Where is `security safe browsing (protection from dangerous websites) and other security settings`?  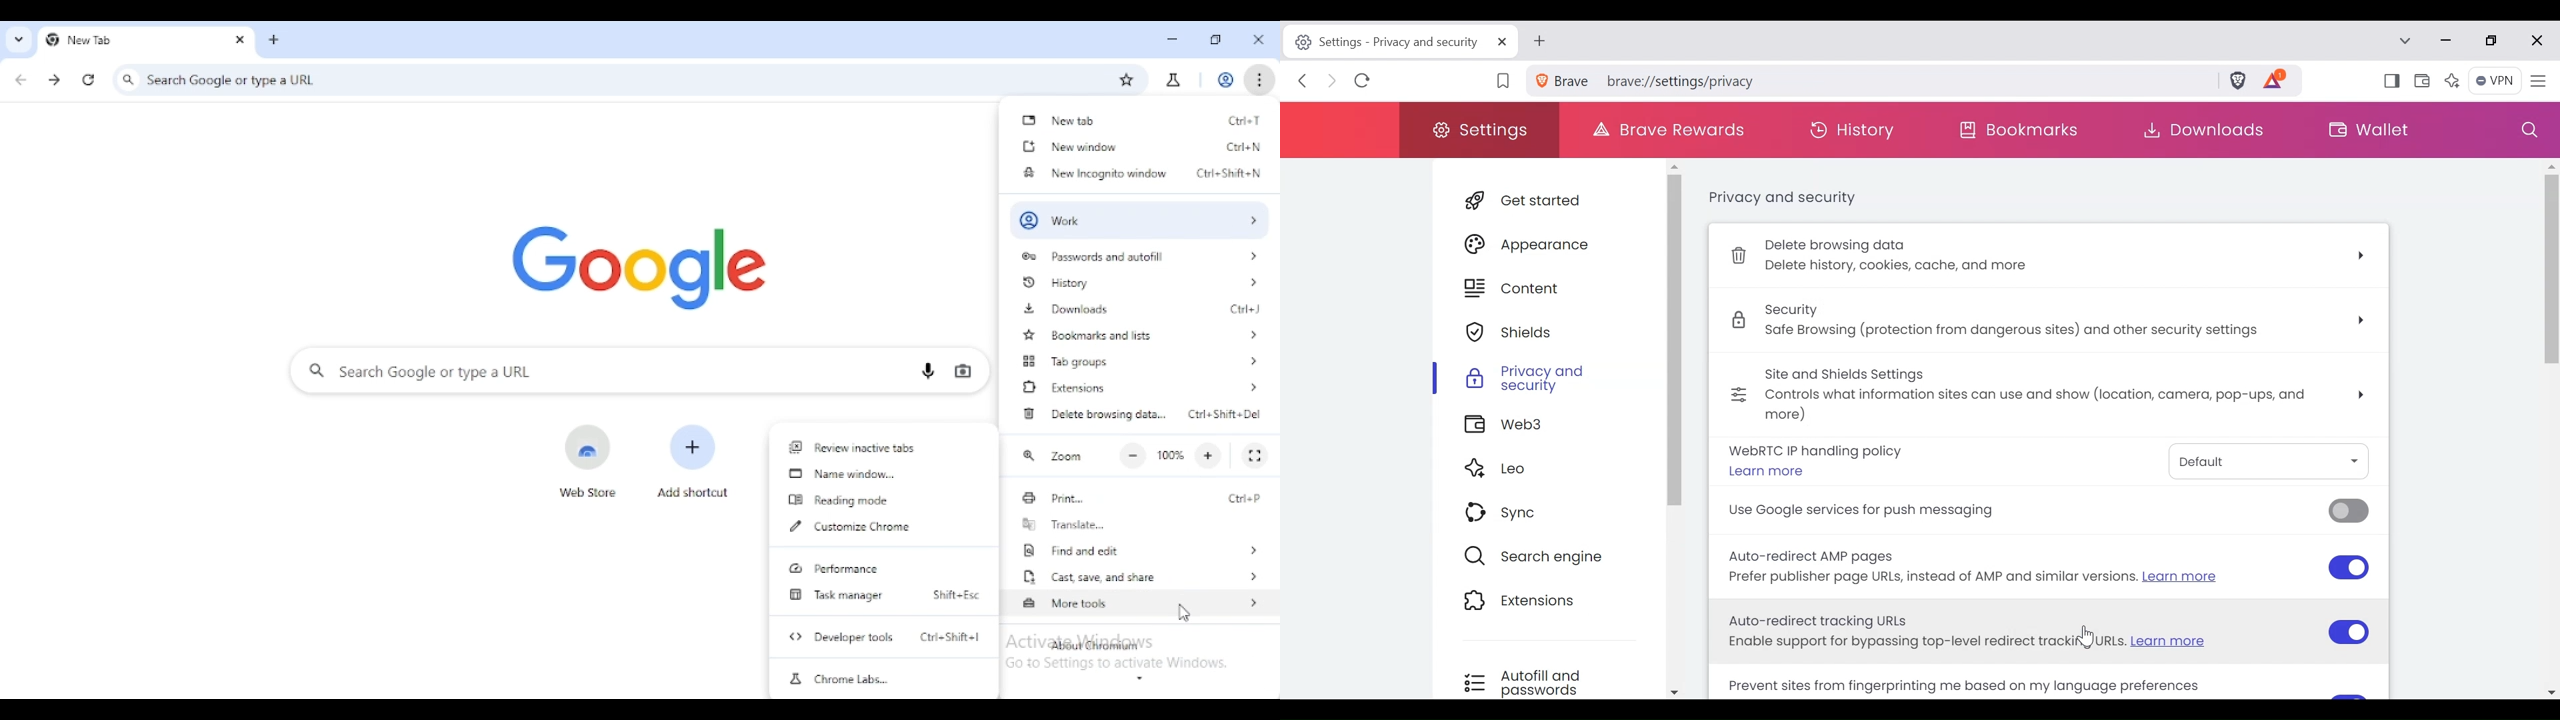
security safe browsing (protection from dangerous websites) and other security settings is located at coordinates (2053, 323).